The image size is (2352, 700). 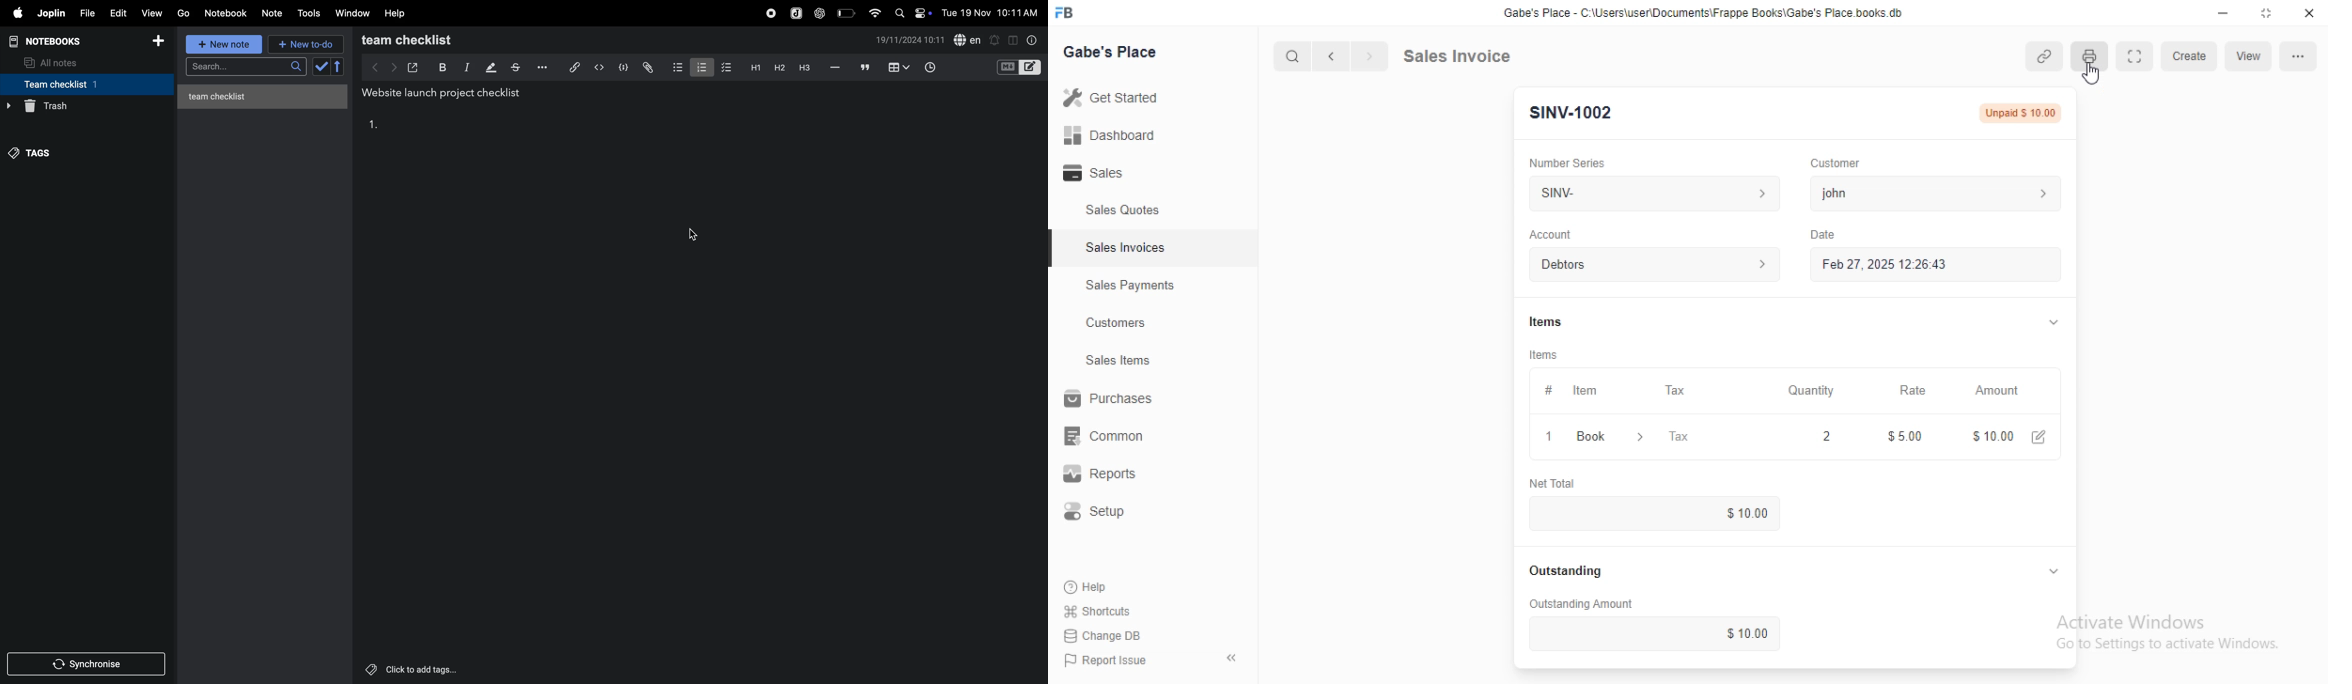 I want to click on purchases, so click(x=1110, y=398).